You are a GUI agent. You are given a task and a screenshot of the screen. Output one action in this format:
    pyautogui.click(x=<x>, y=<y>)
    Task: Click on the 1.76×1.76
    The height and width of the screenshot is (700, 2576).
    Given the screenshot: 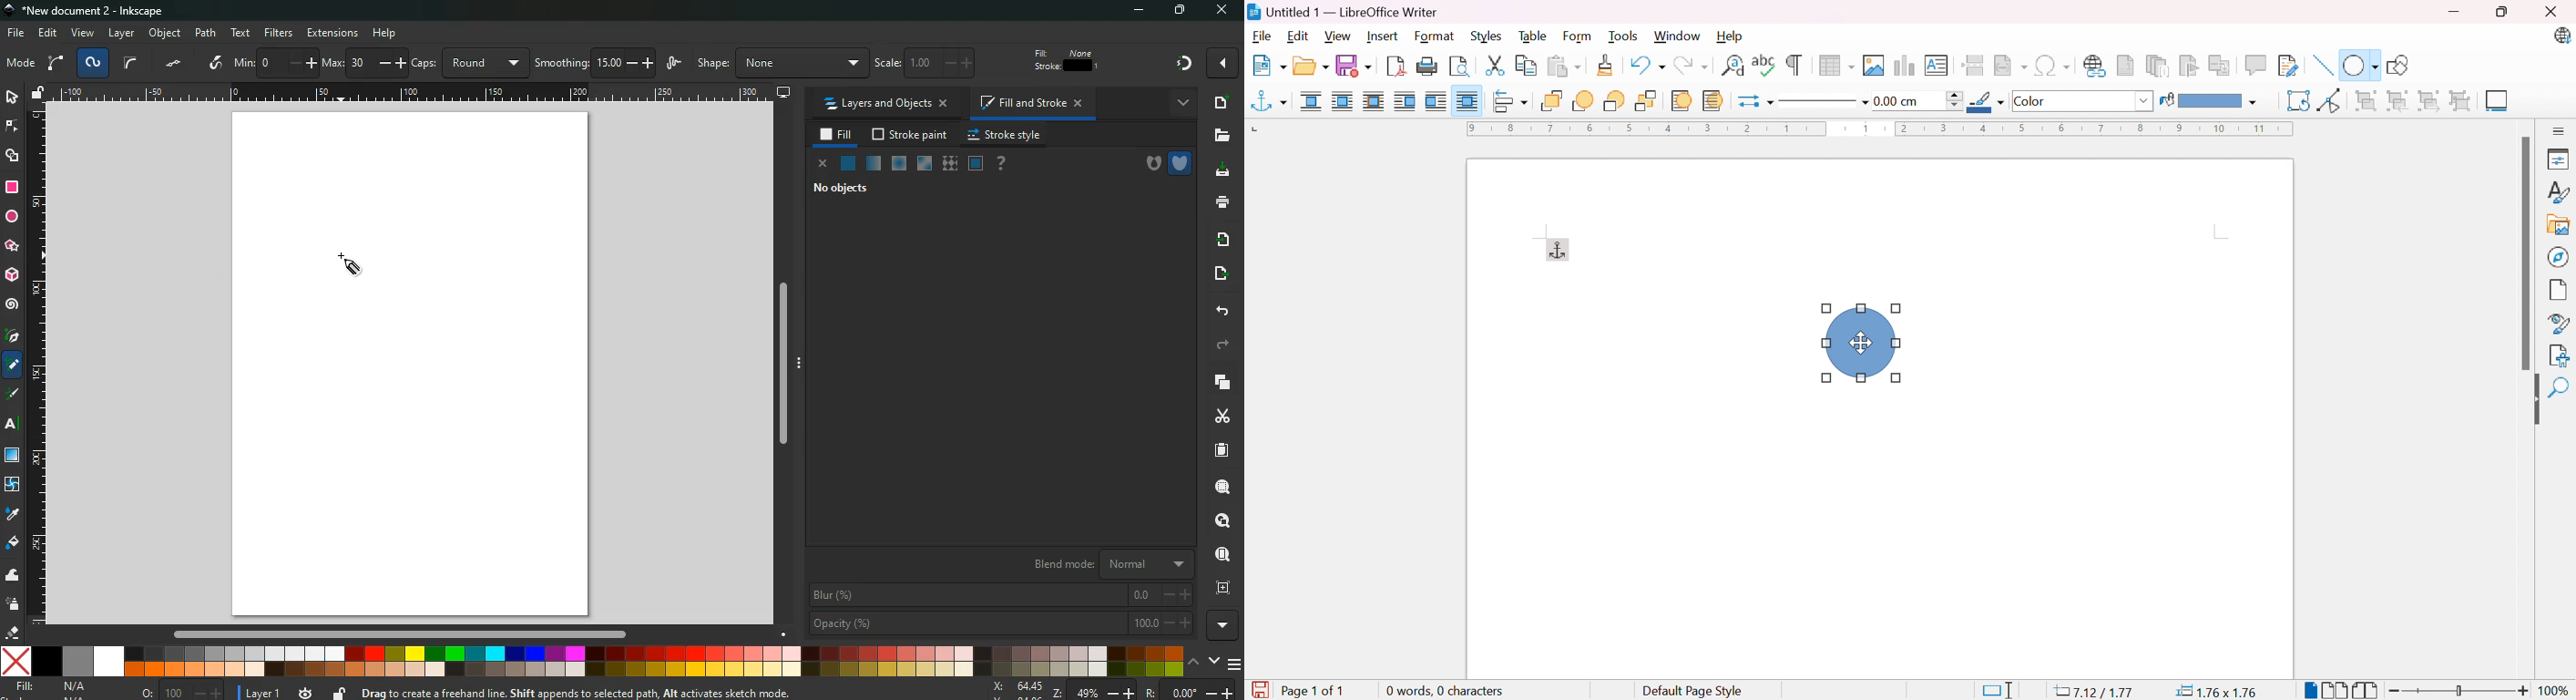 What is the action you would take?
    pyautogui.click(x=2219, y=690)
    